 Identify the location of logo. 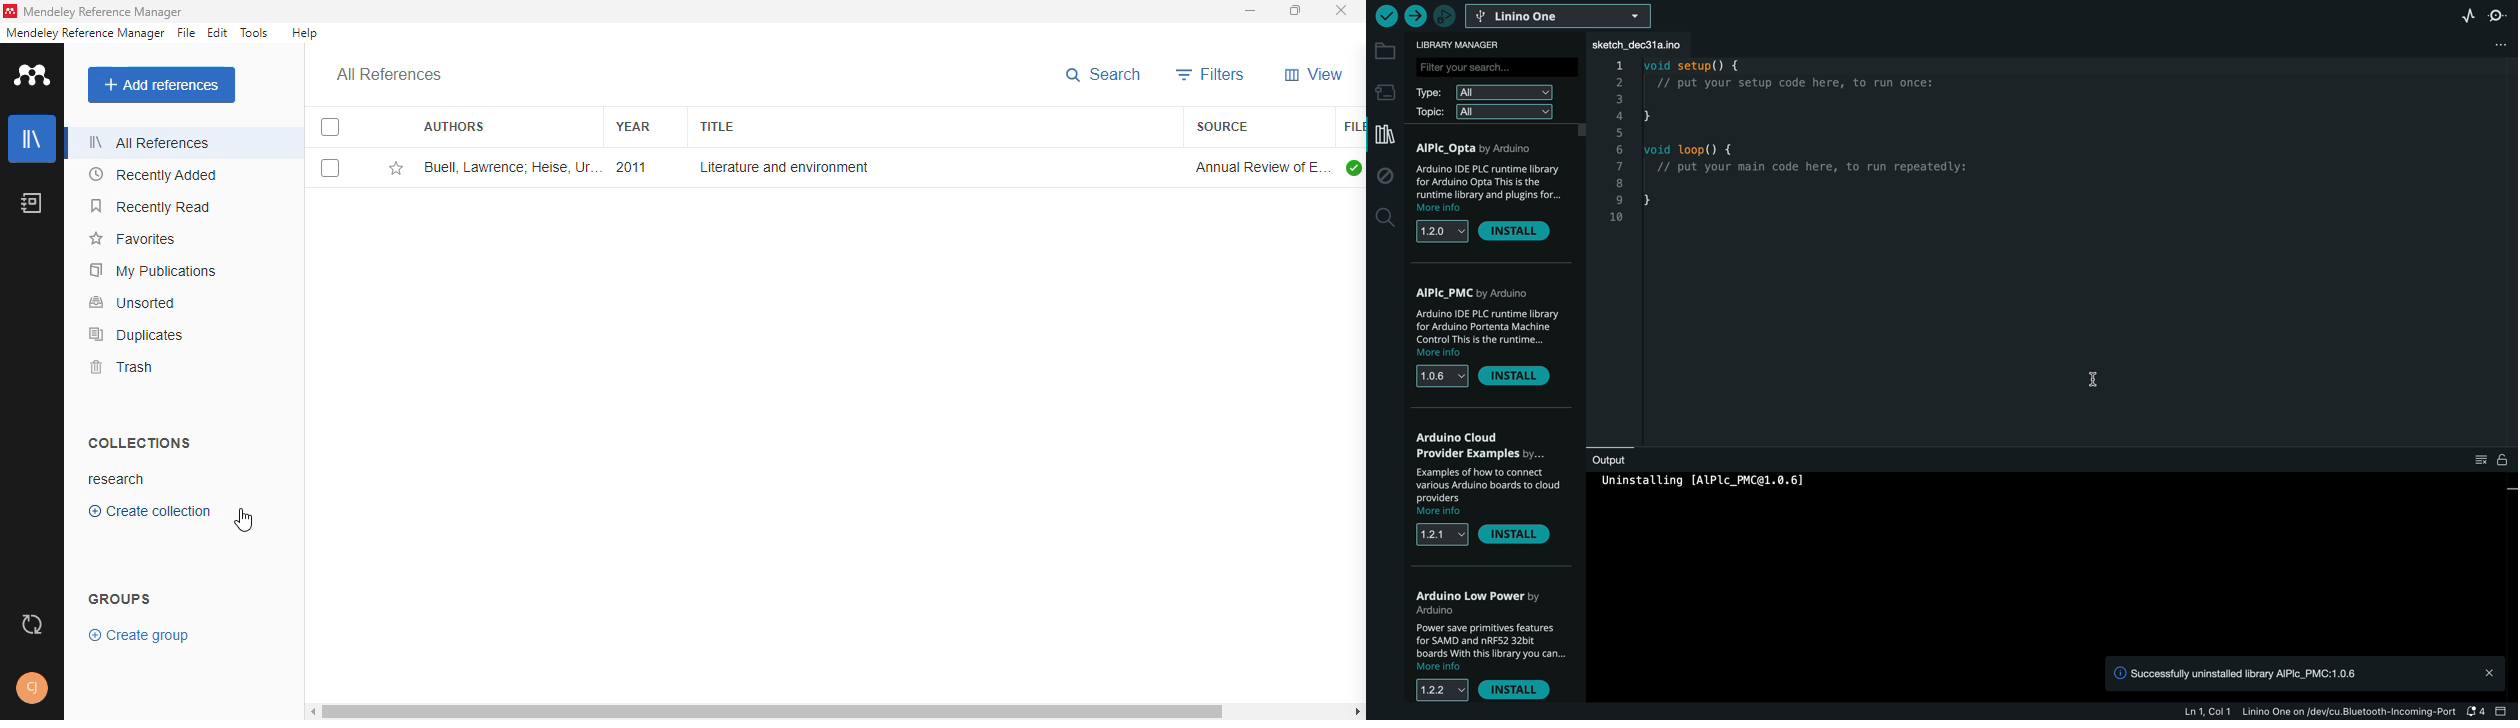
(33, 75).